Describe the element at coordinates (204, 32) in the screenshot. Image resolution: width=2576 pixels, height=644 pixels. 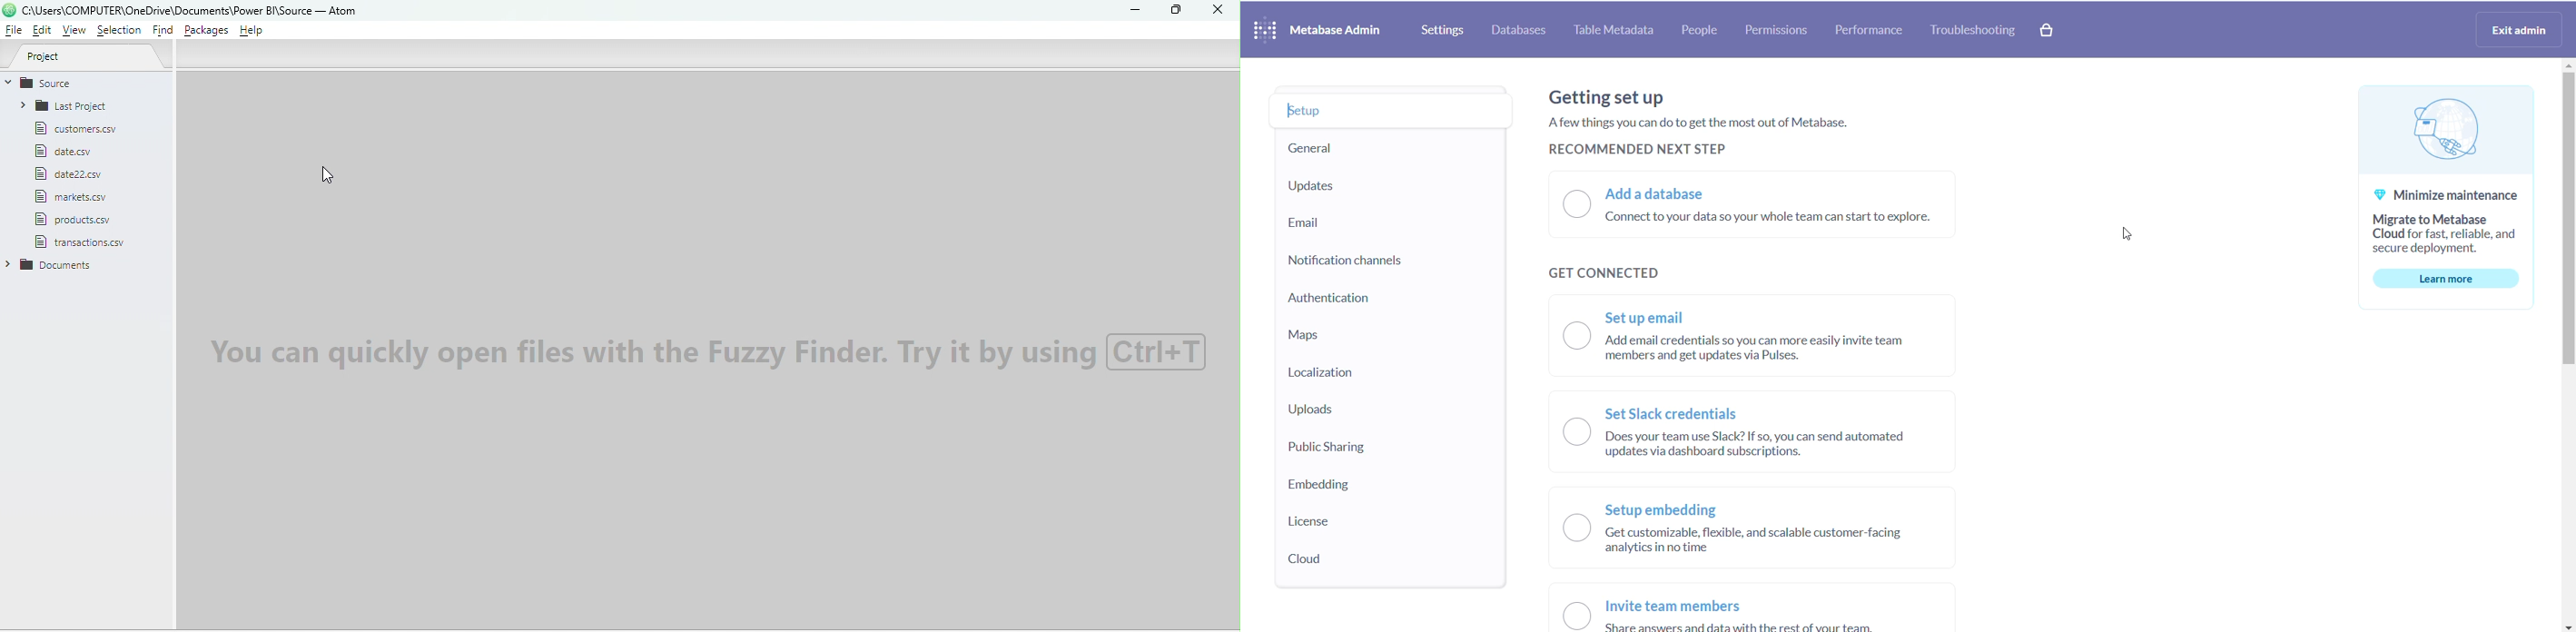
I see `Packages` at that location.